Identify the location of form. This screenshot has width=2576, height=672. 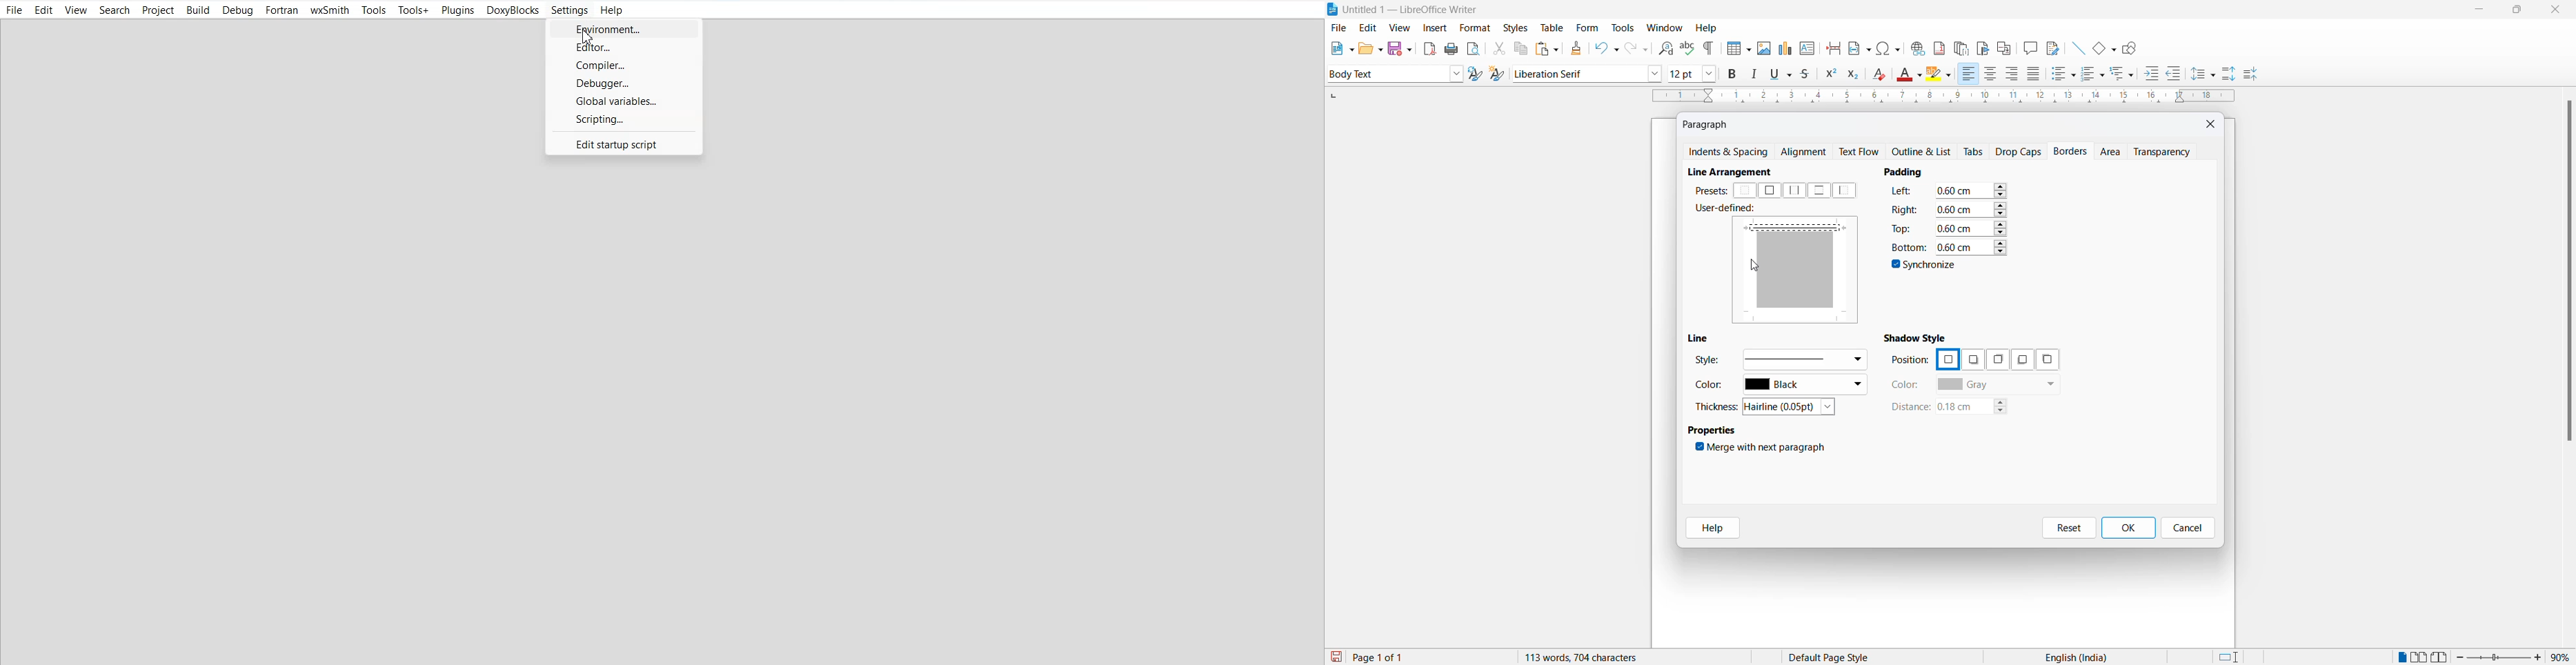
(1587, 27).